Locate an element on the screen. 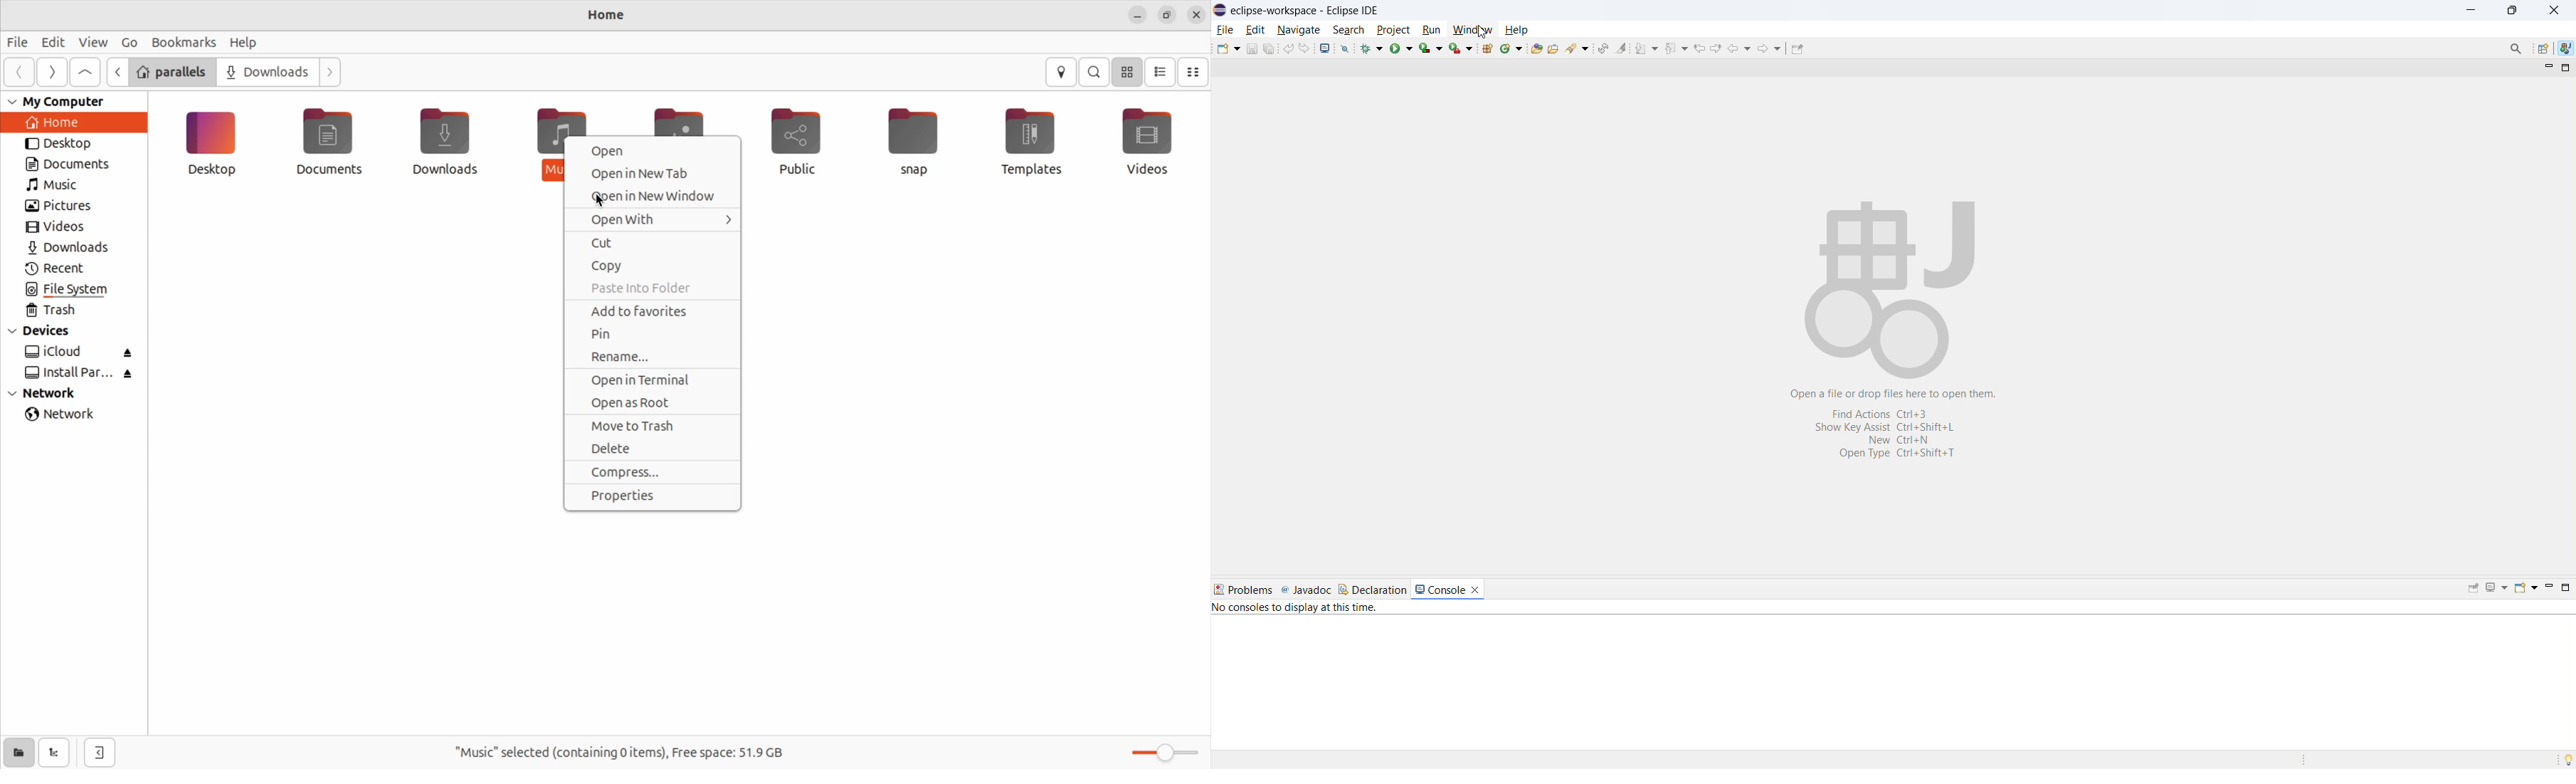  undo is located at coordinates (1288, 48).